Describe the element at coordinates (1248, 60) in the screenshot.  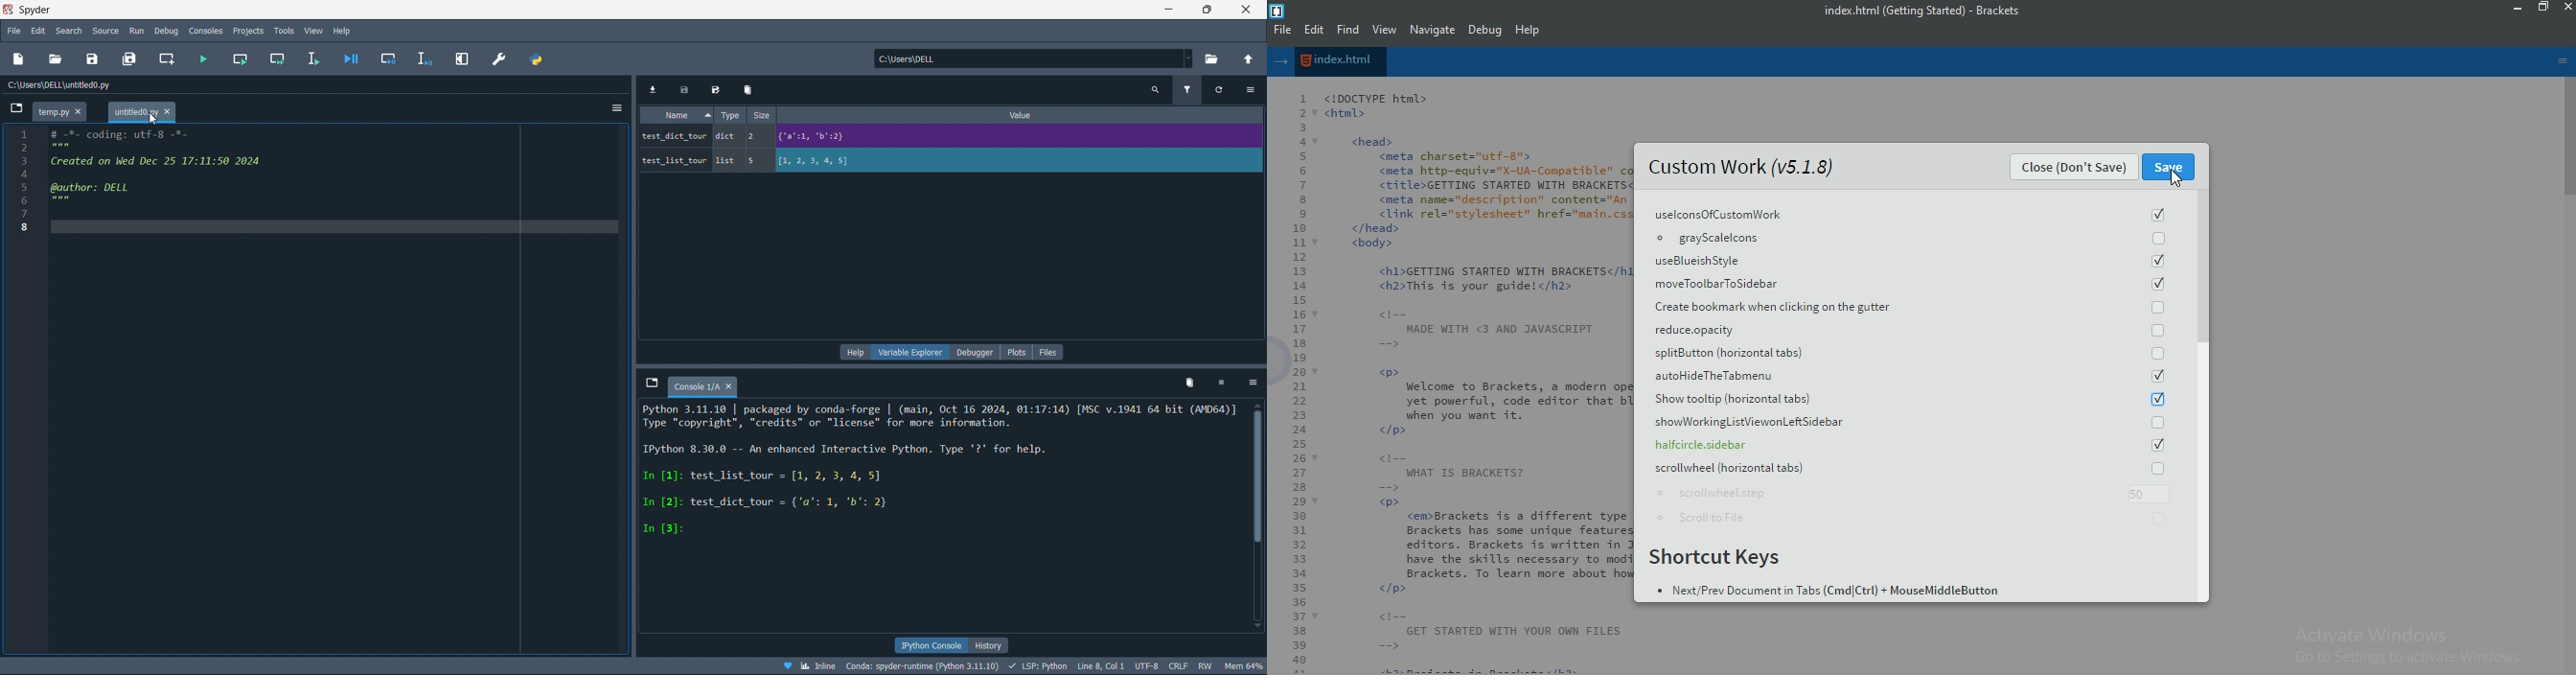
I see `change directory` at that location.